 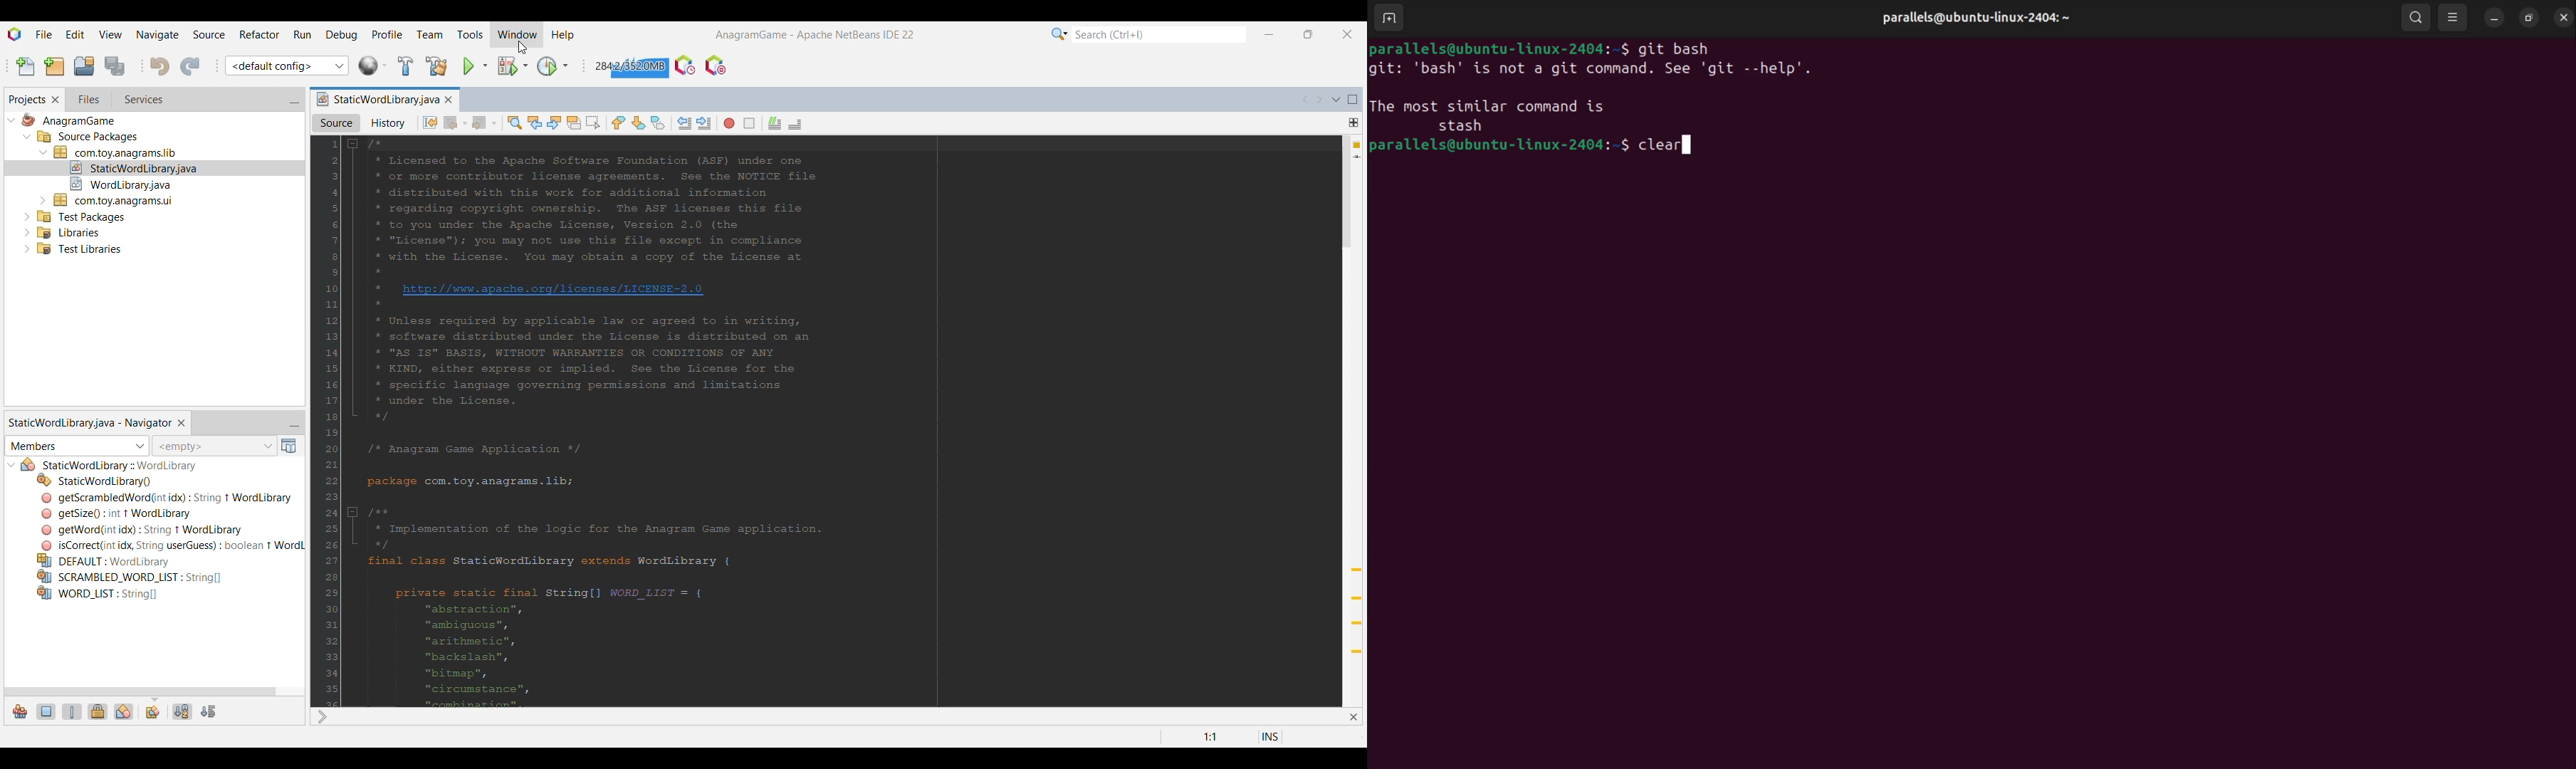 What do you see at coordinates (2496, 17) in the screenshot?
I see `minimize` at bounding box center [2496, 17].